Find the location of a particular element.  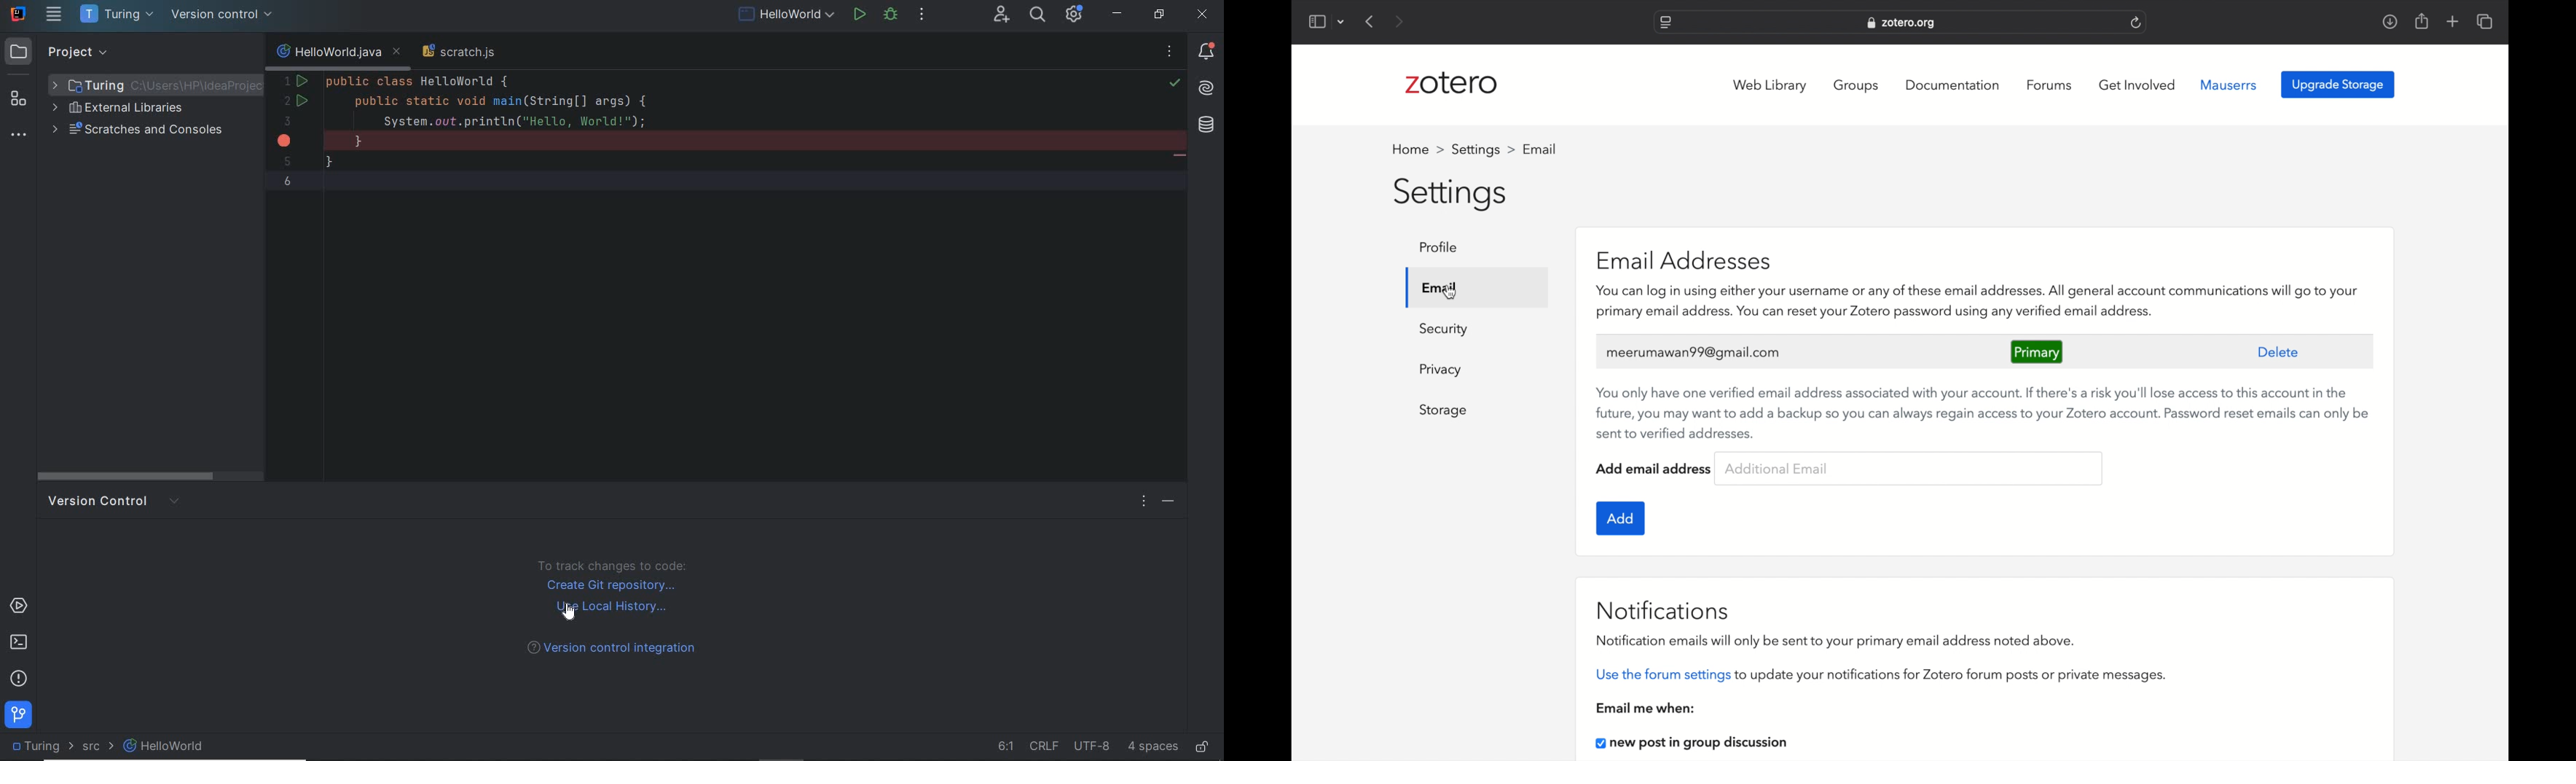

get involved is located at coordinates (2137, 85).